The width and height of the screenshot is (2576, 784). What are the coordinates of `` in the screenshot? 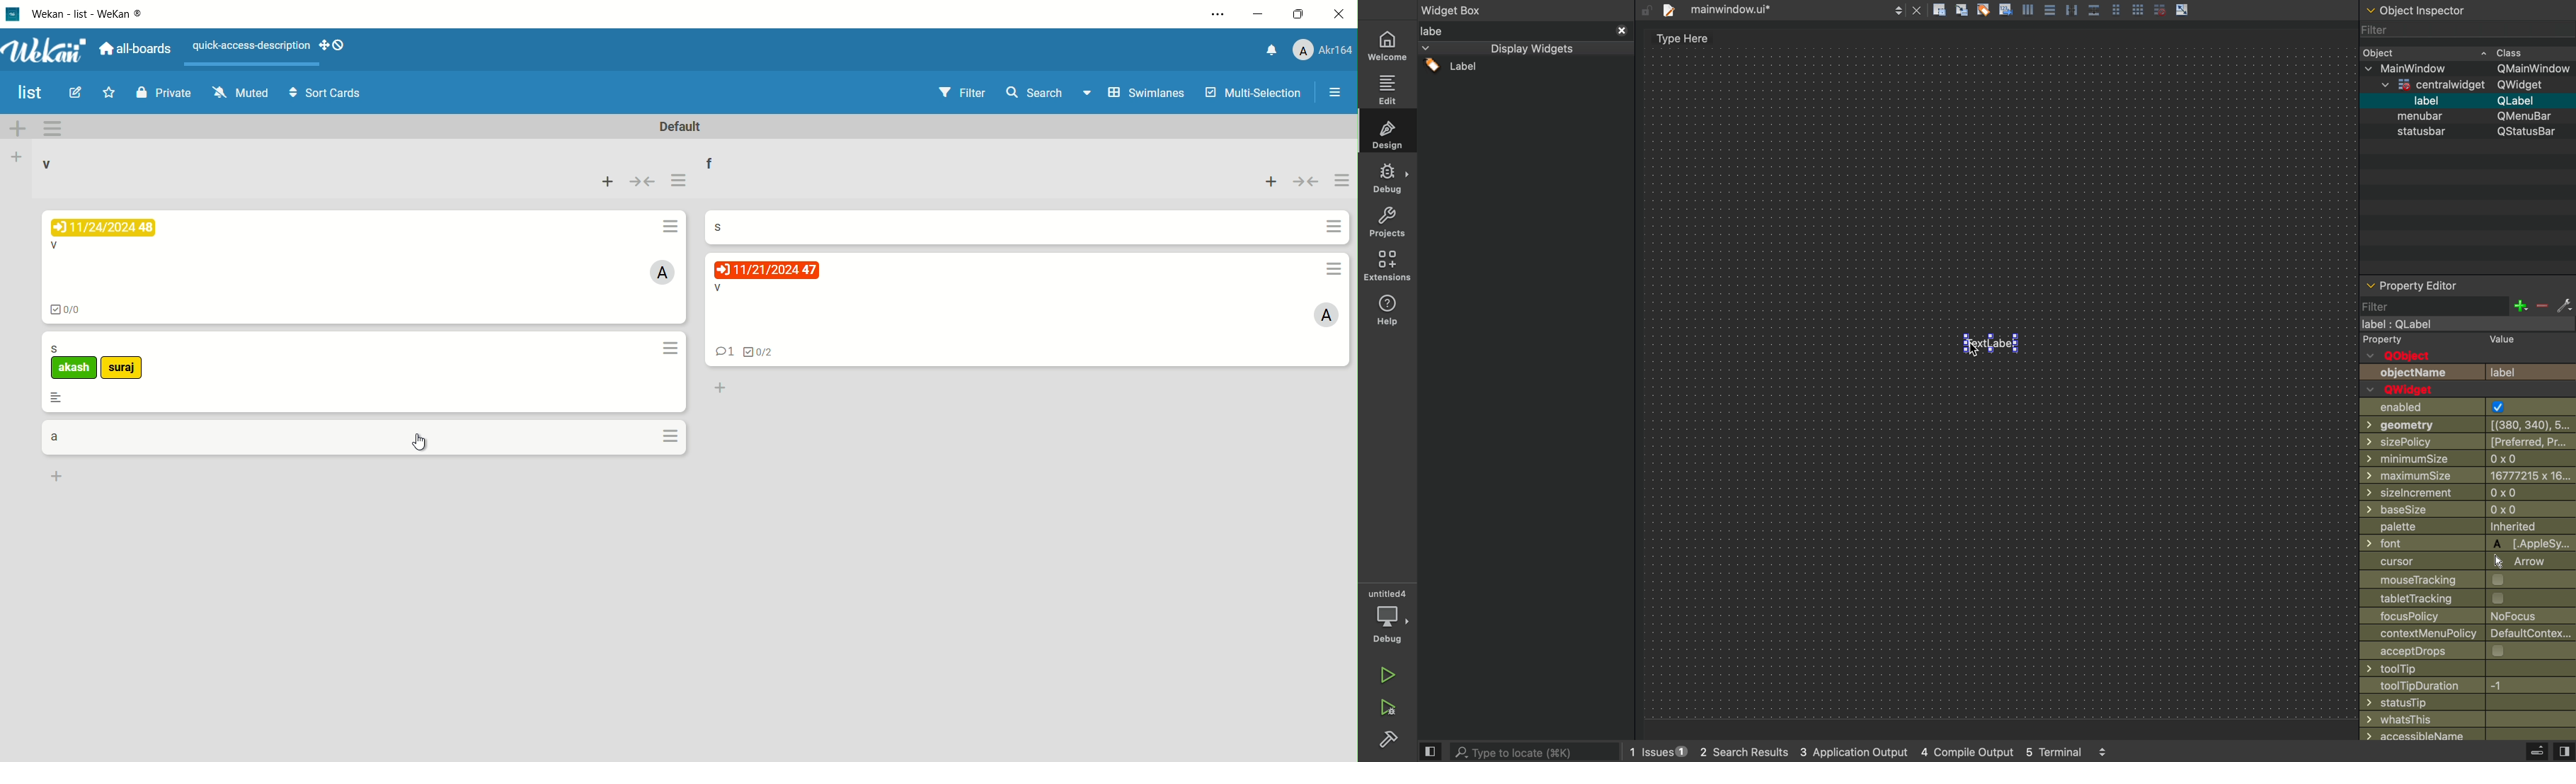 It's located at (2469, 561).